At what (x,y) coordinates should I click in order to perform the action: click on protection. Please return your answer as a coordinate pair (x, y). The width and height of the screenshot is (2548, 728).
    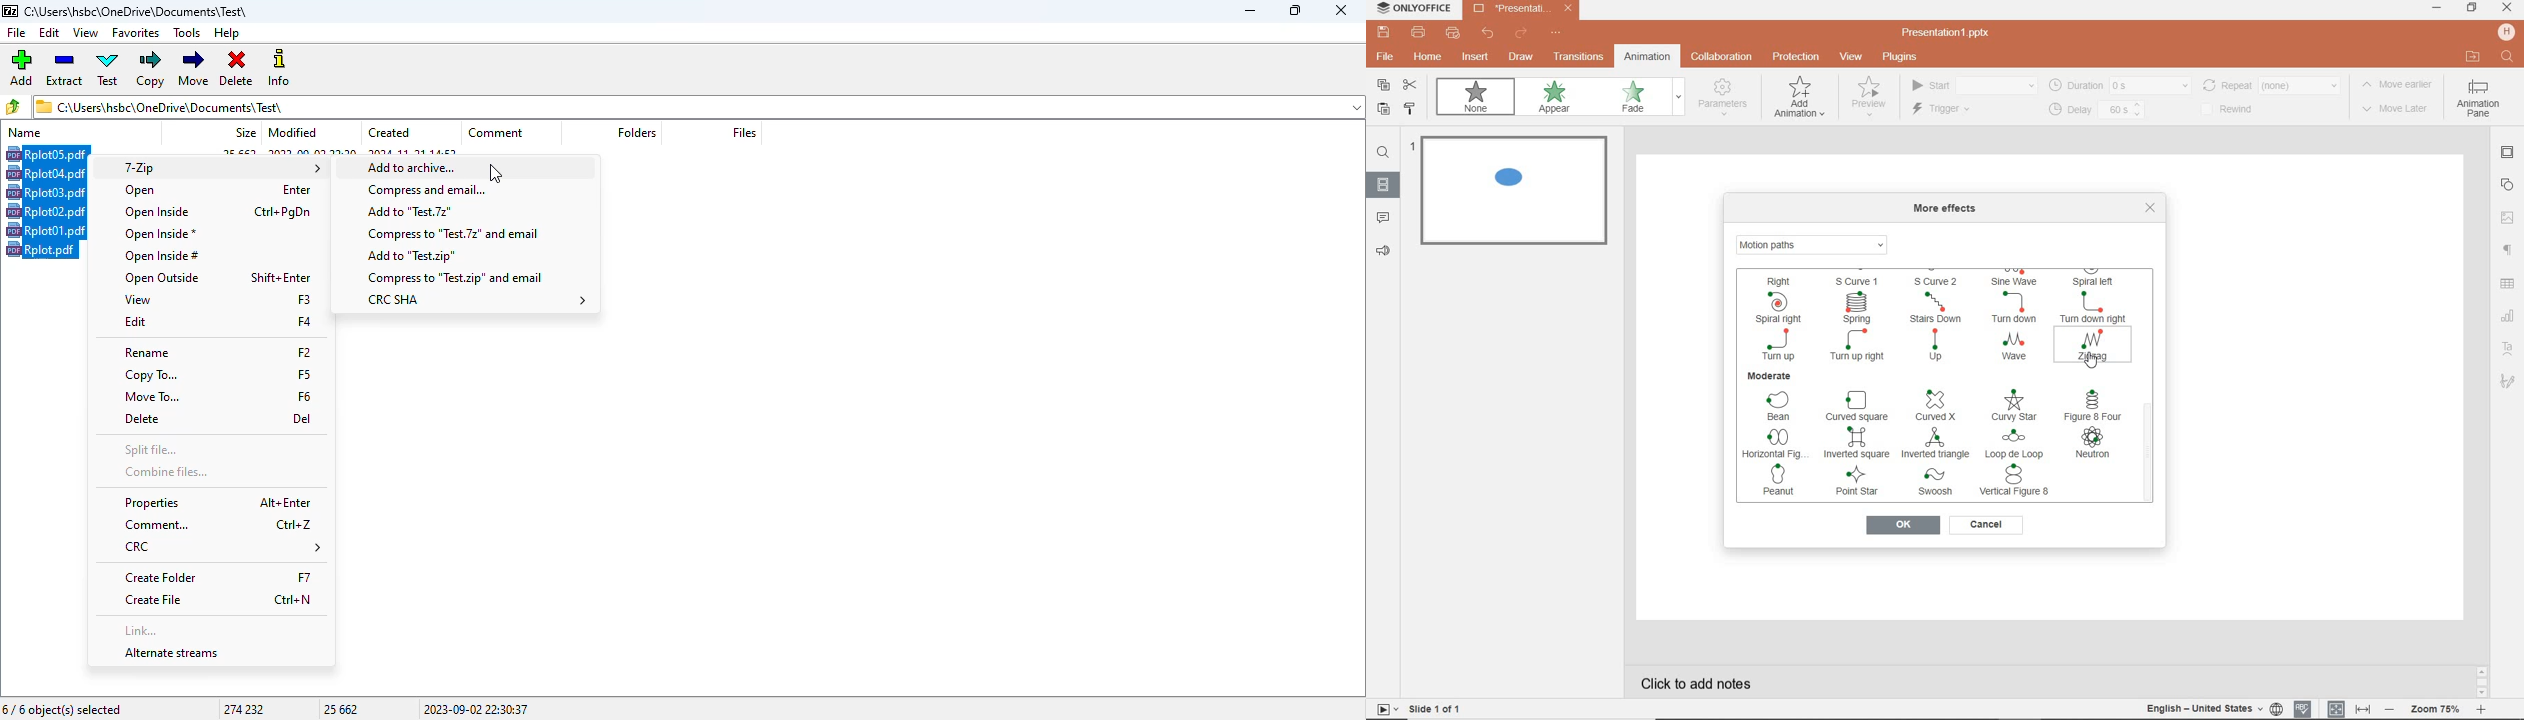
    Looking at the image, I should click on (1795, 56).